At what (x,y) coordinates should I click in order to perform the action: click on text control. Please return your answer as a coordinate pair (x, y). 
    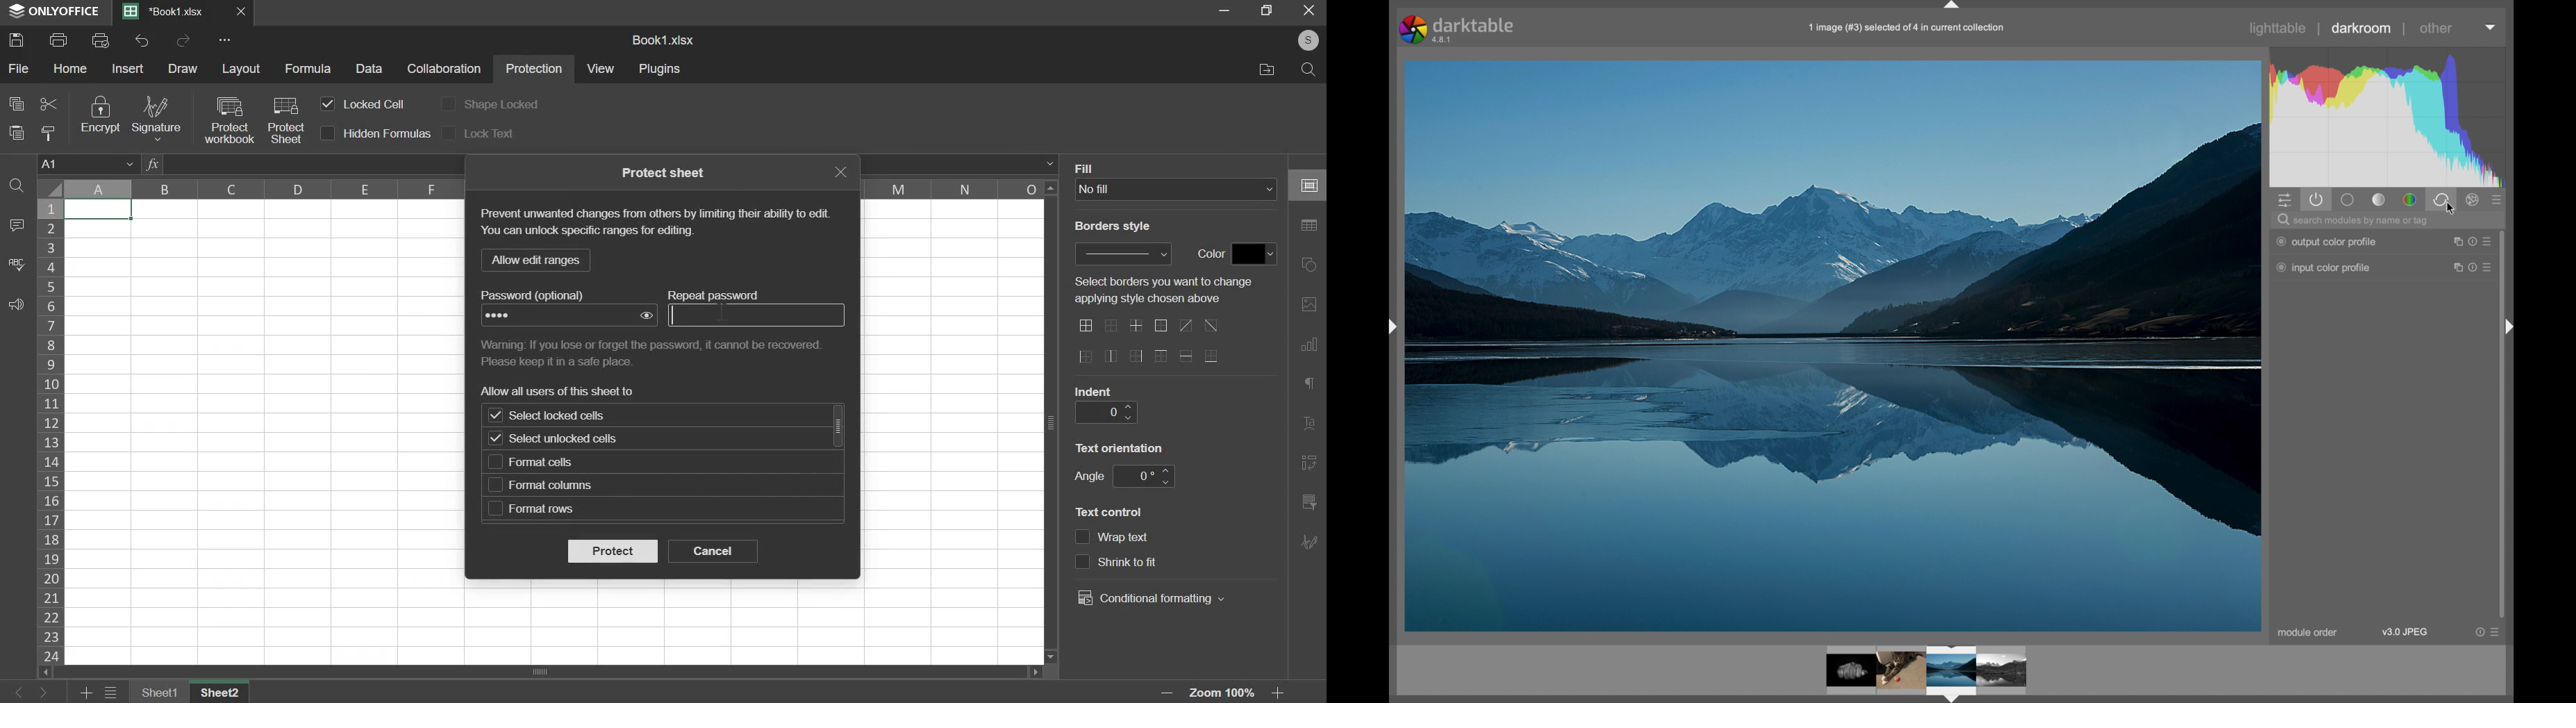
    Looking at the image, I should click on (1150, 562).